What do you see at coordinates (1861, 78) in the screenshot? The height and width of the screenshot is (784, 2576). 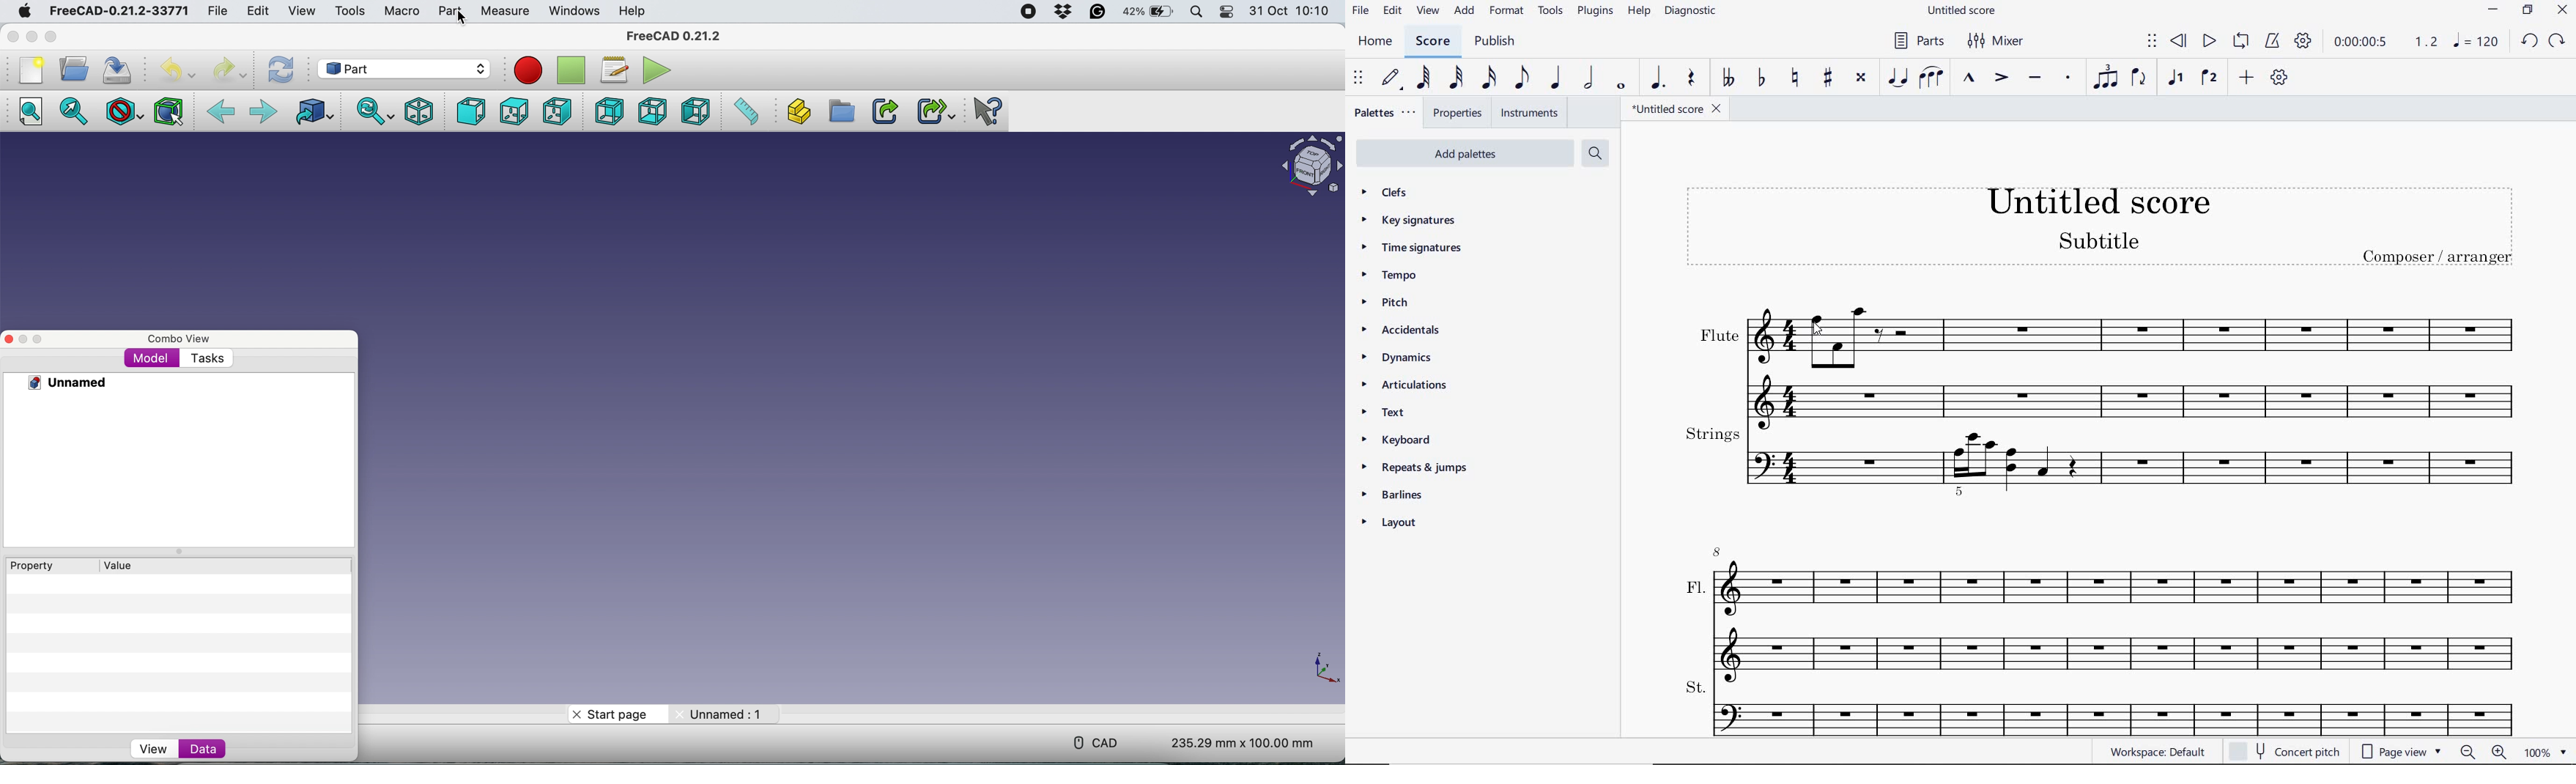 I see `TOGGLE DOUBLE-SHARP` at bounding box center [1861, 78].